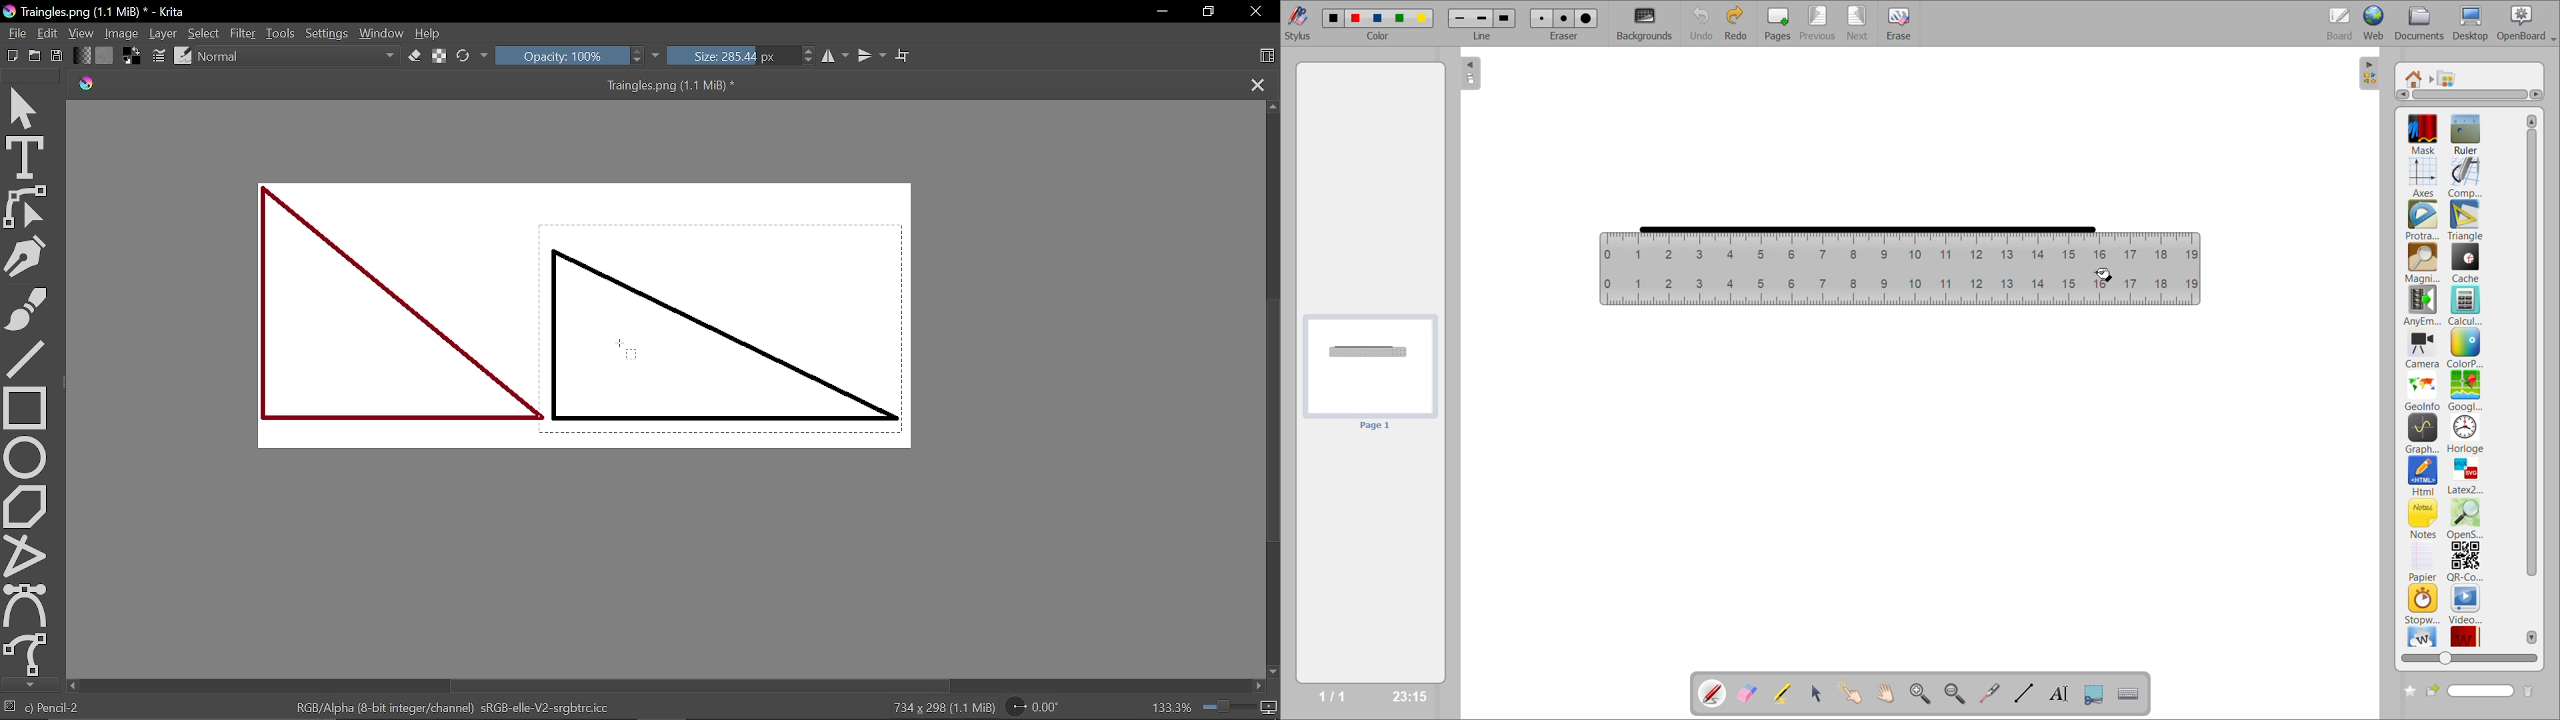  What do you see at coordinates (106, 56) in the screenshot?
I see `Pattern fill` at bounding box center [106, 56].